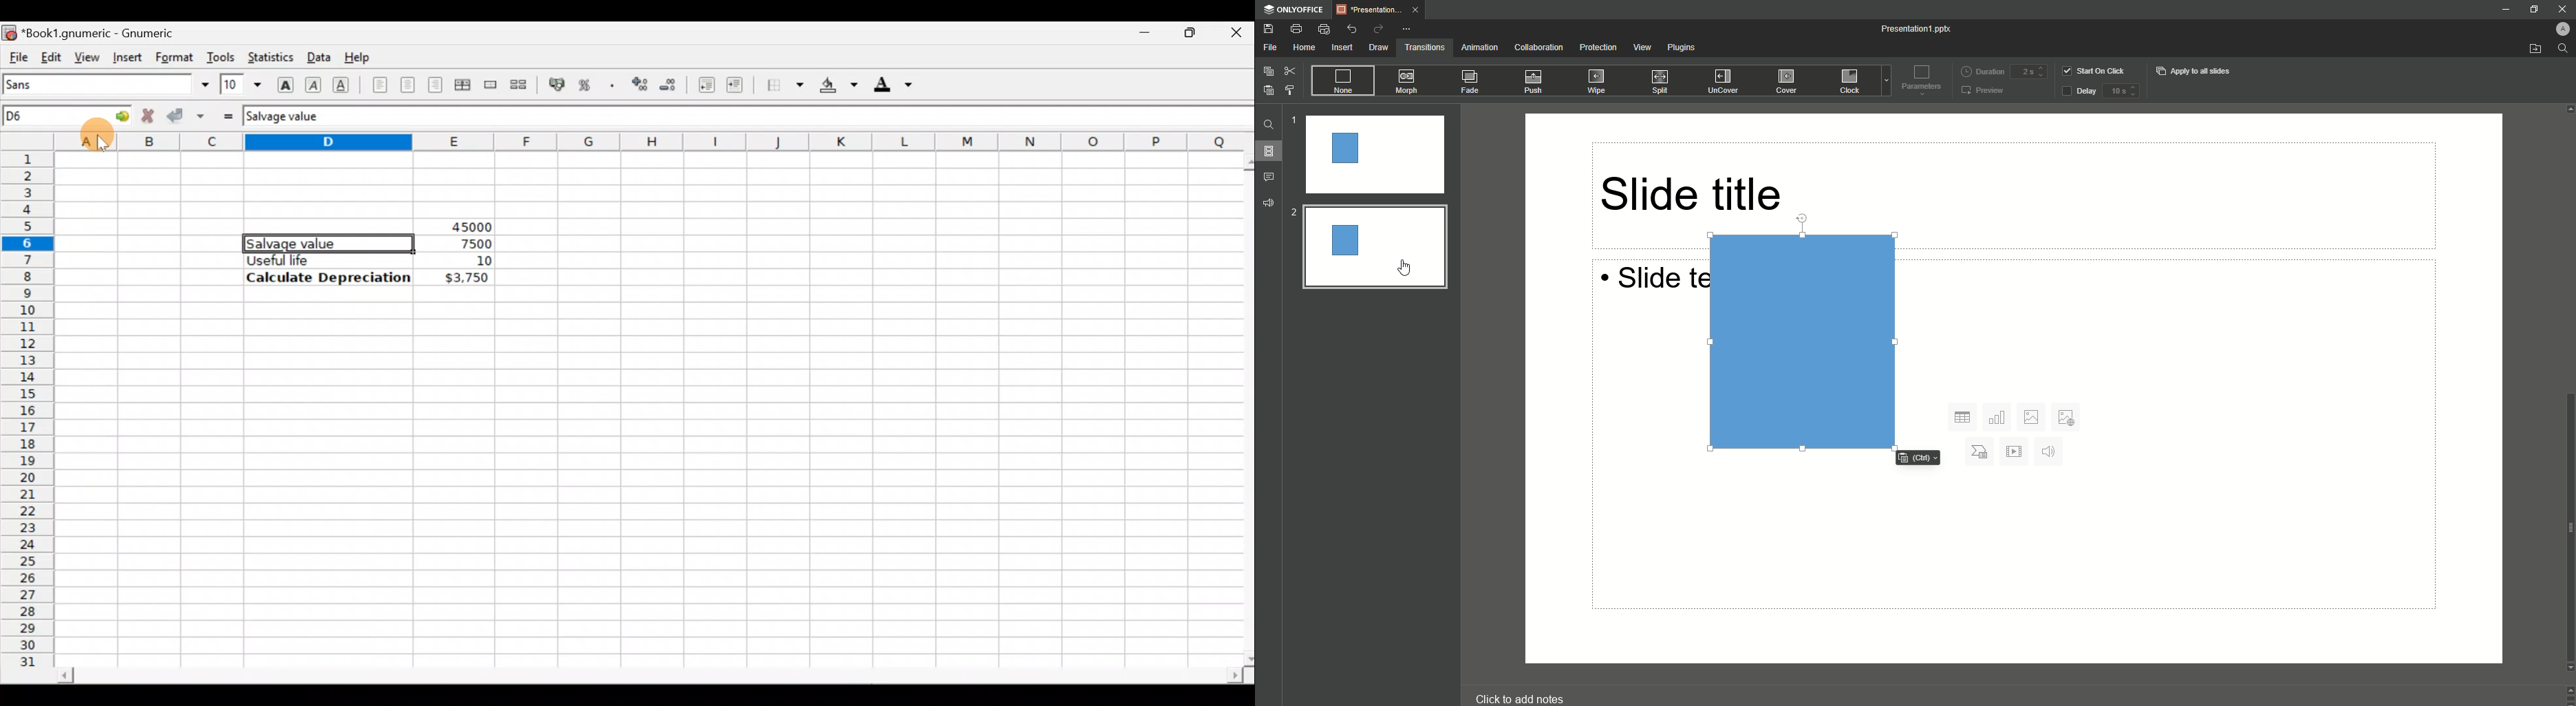 The height and width of the screenshot is (728, 2576). Describe the element at coordinates (346, 85) in the screenshot. I see `Underline` at that location.